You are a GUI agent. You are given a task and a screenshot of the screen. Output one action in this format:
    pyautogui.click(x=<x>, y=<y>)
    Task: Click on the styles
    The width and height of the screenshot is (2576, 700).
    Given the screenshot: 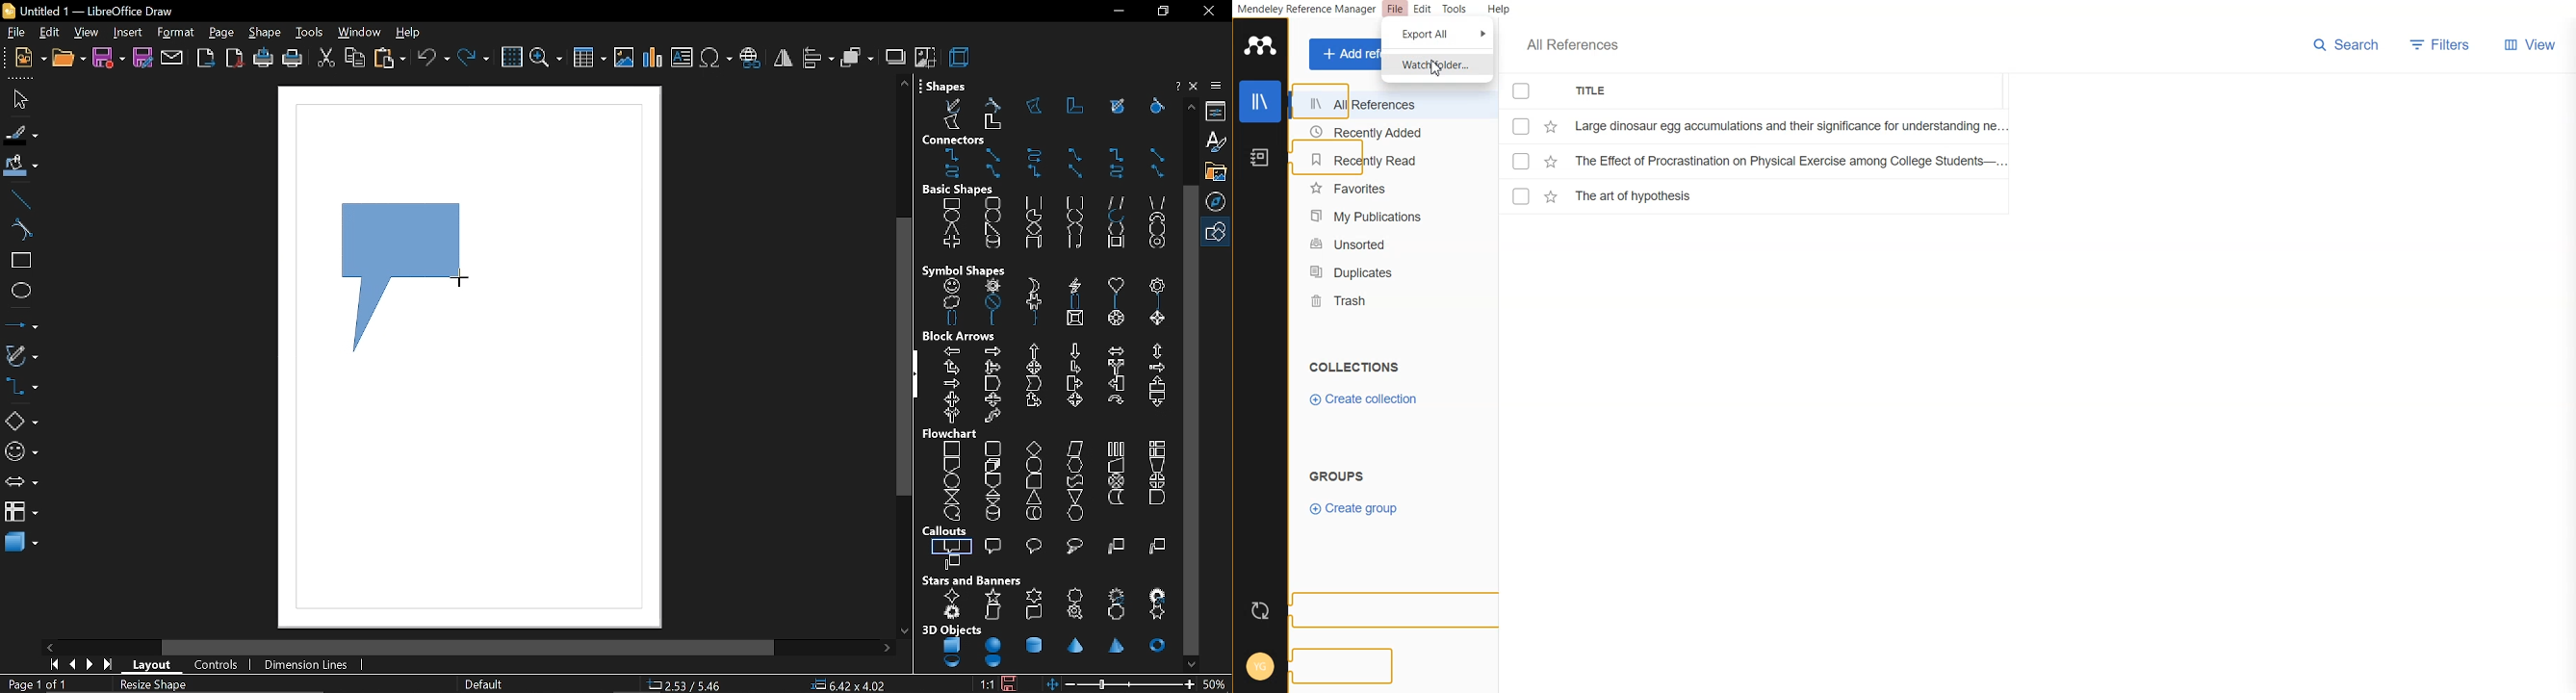 What is the action you would take?
    pyautogui.click(x=1218, y=143)
    